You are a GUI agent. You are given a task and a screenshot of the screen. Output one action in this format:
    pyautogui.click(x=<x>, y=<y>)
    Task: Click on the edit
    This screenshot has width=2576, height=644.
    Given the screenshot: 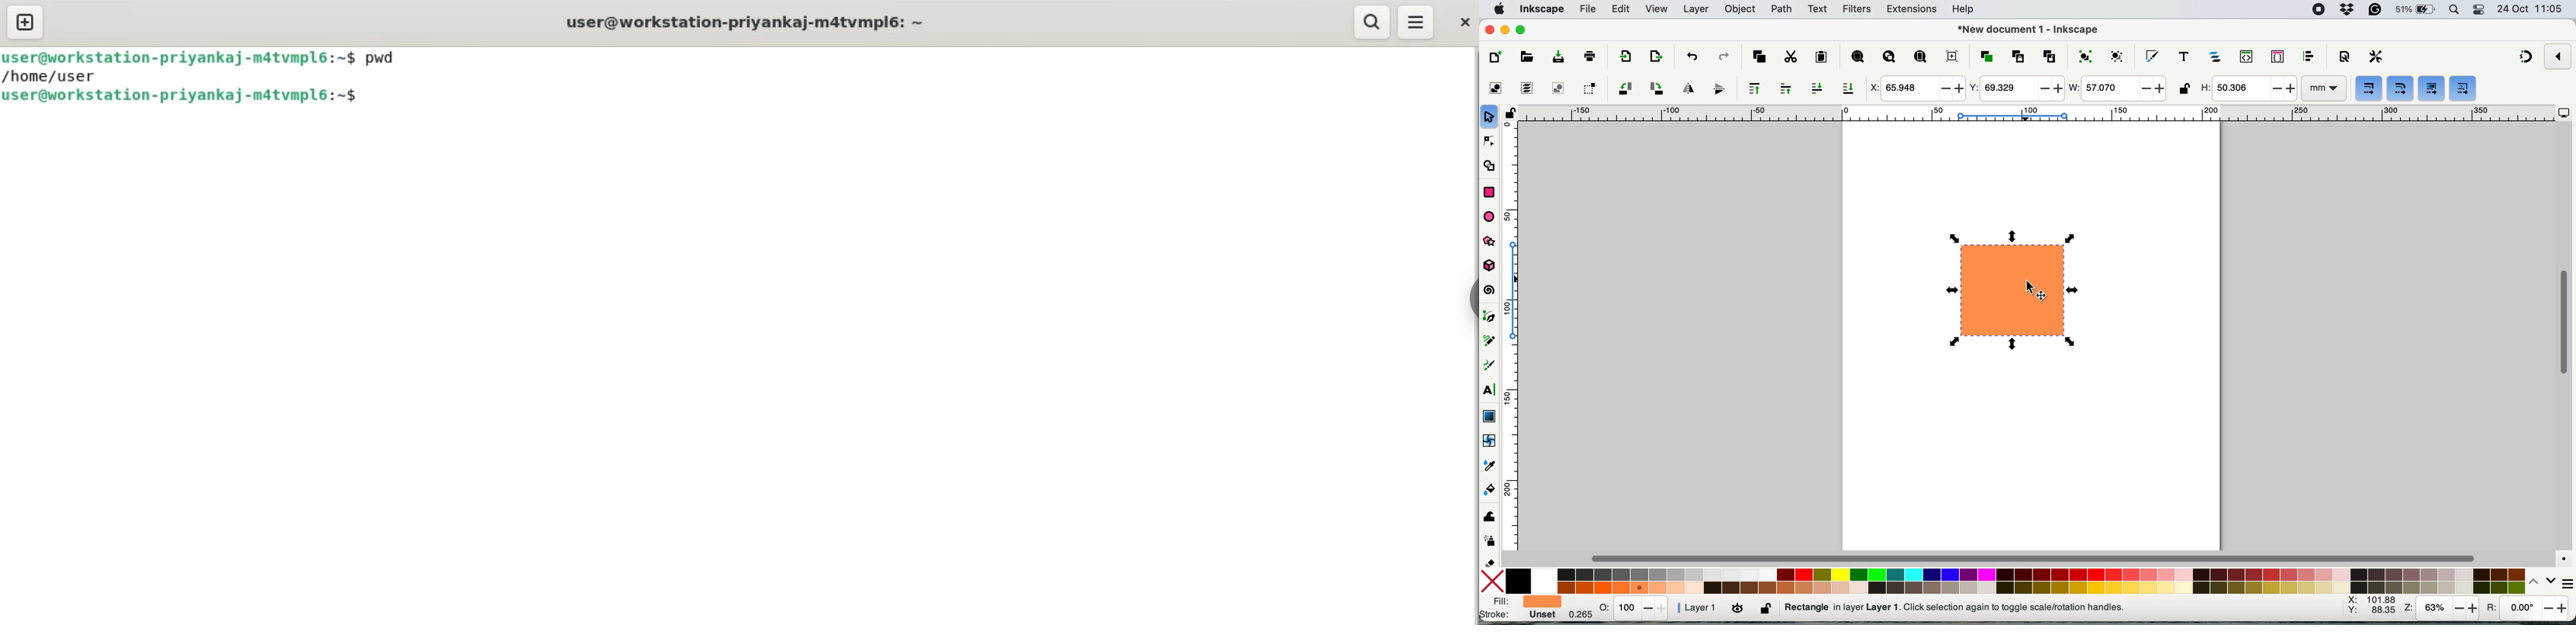 What is the action you would take?
    pyautogui.click(x=1622, y=10)
    